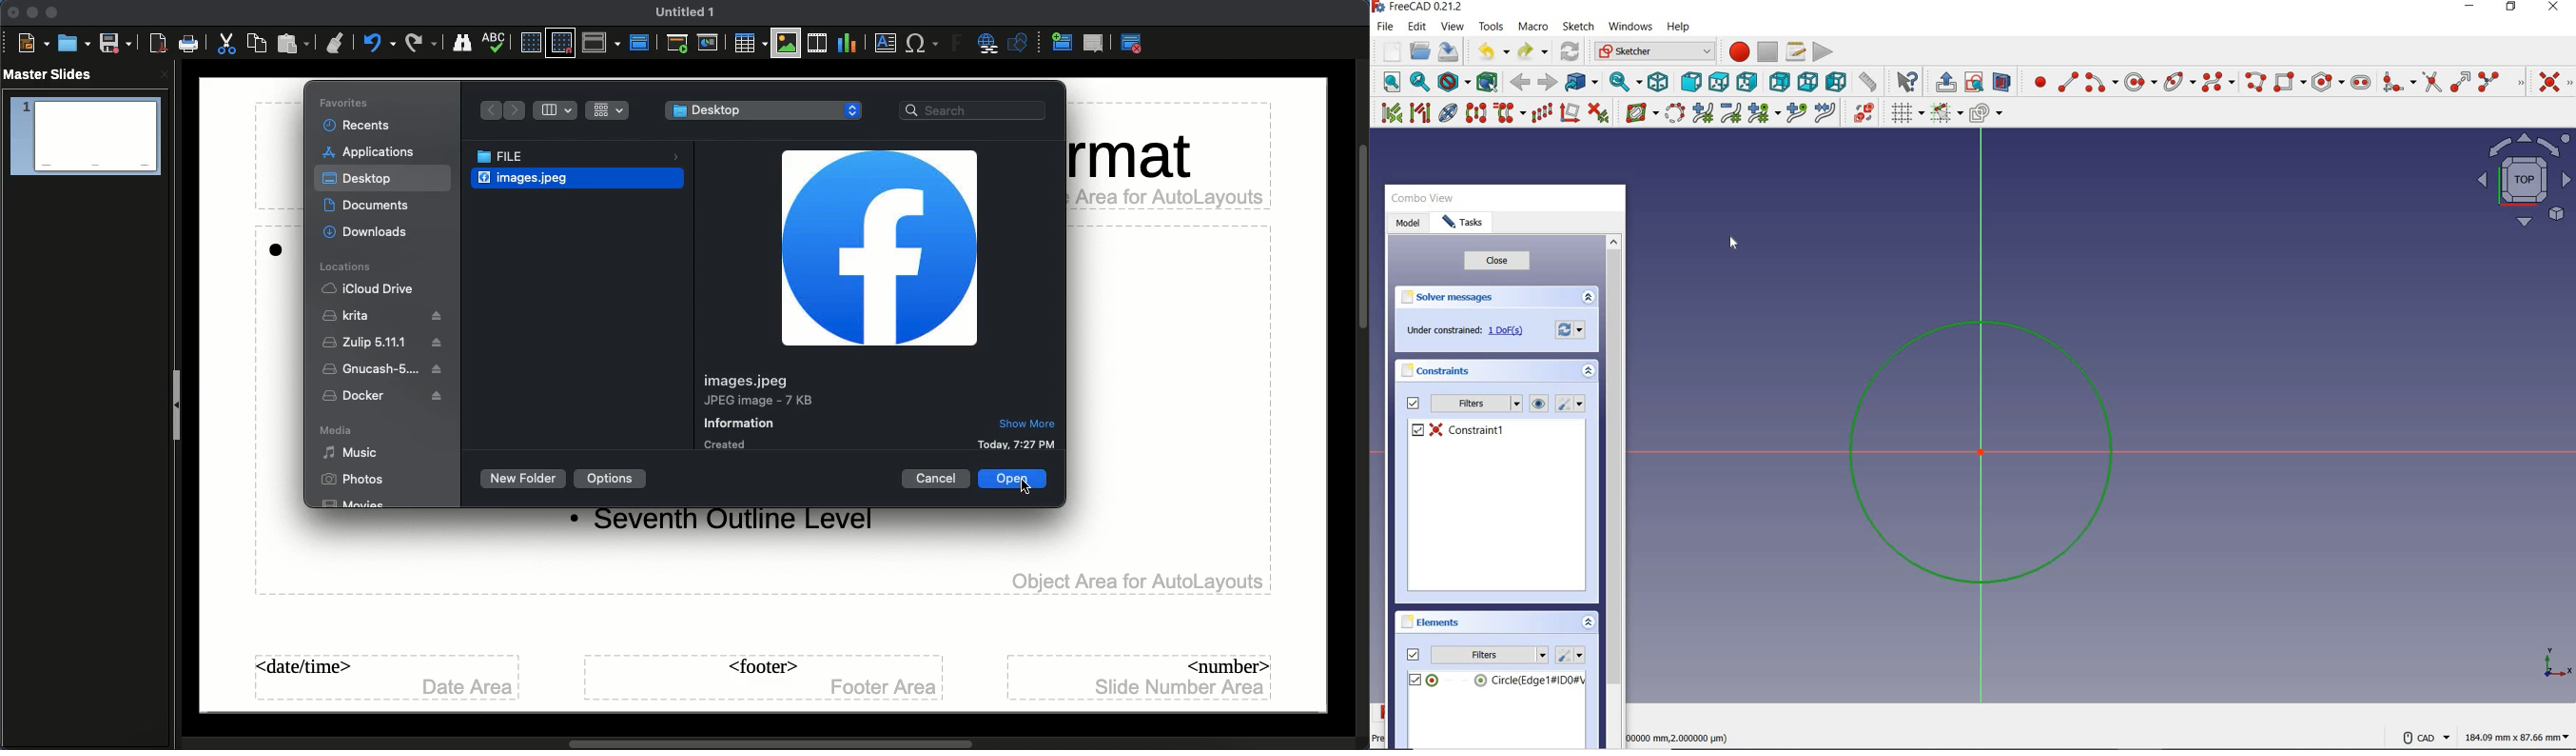 The width and height of the screenshot is (2576, 756). What do you see at coordinates (2460, 80) in the screenshot?
I see `extend edge` at bounding box center [2460, 80].